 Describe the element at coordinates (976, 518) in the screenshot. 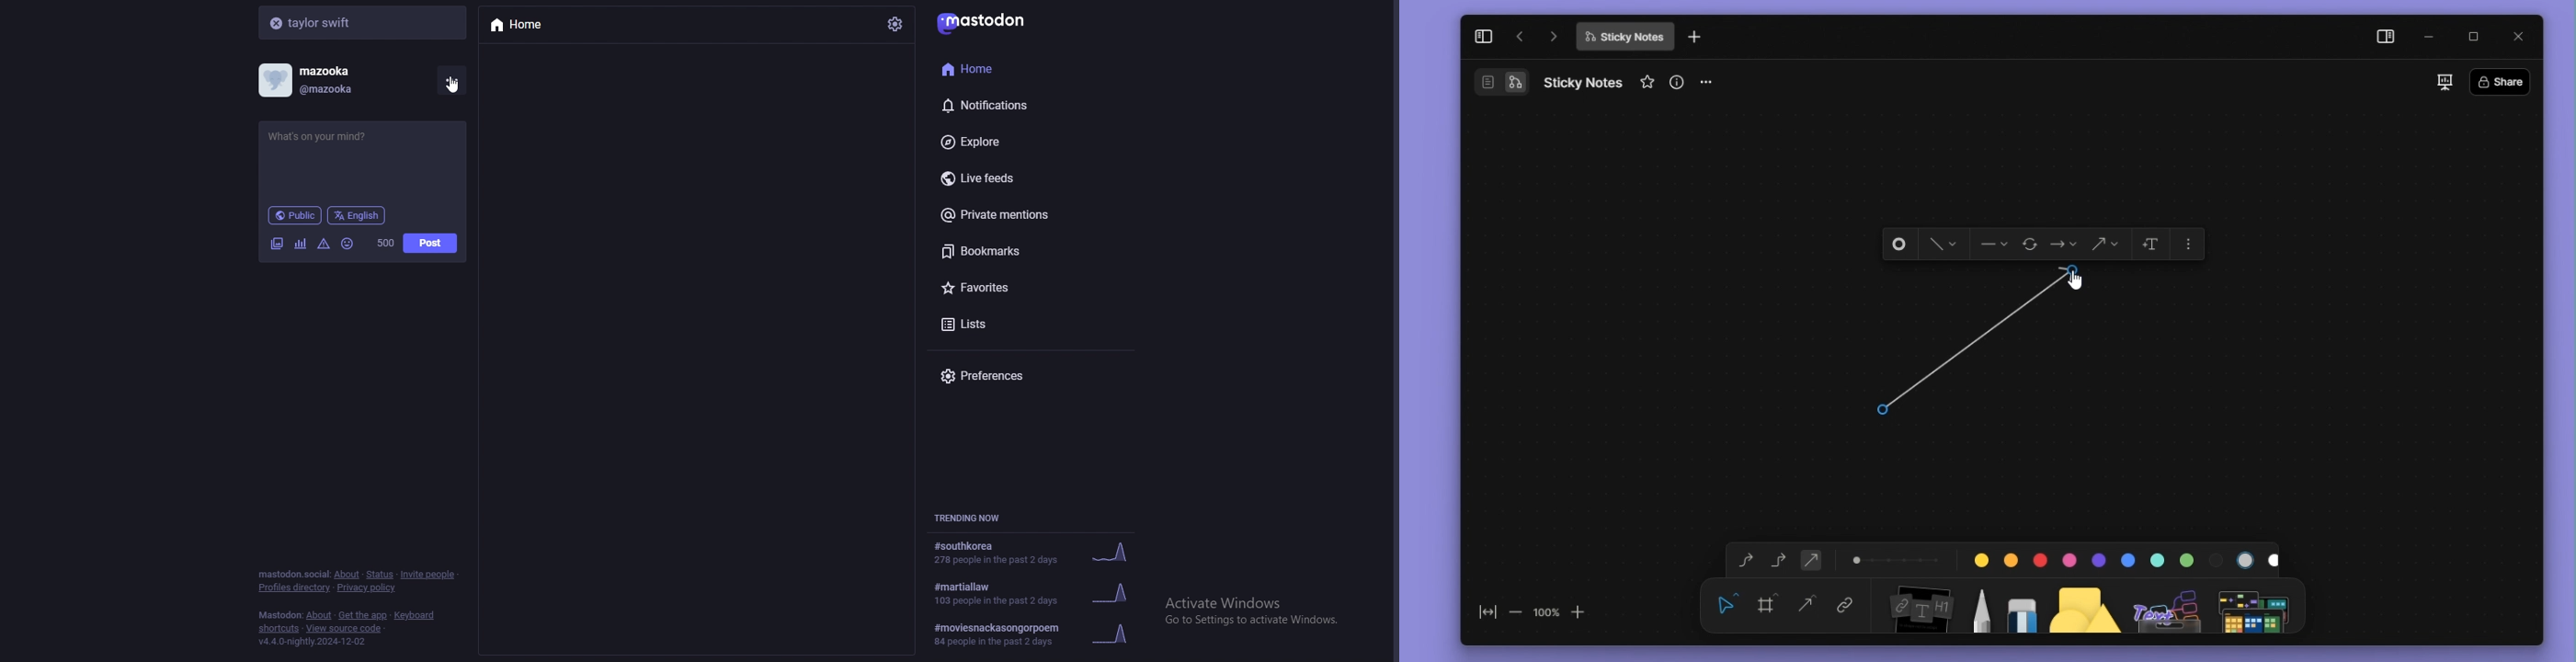

I see `trending now` at that location.